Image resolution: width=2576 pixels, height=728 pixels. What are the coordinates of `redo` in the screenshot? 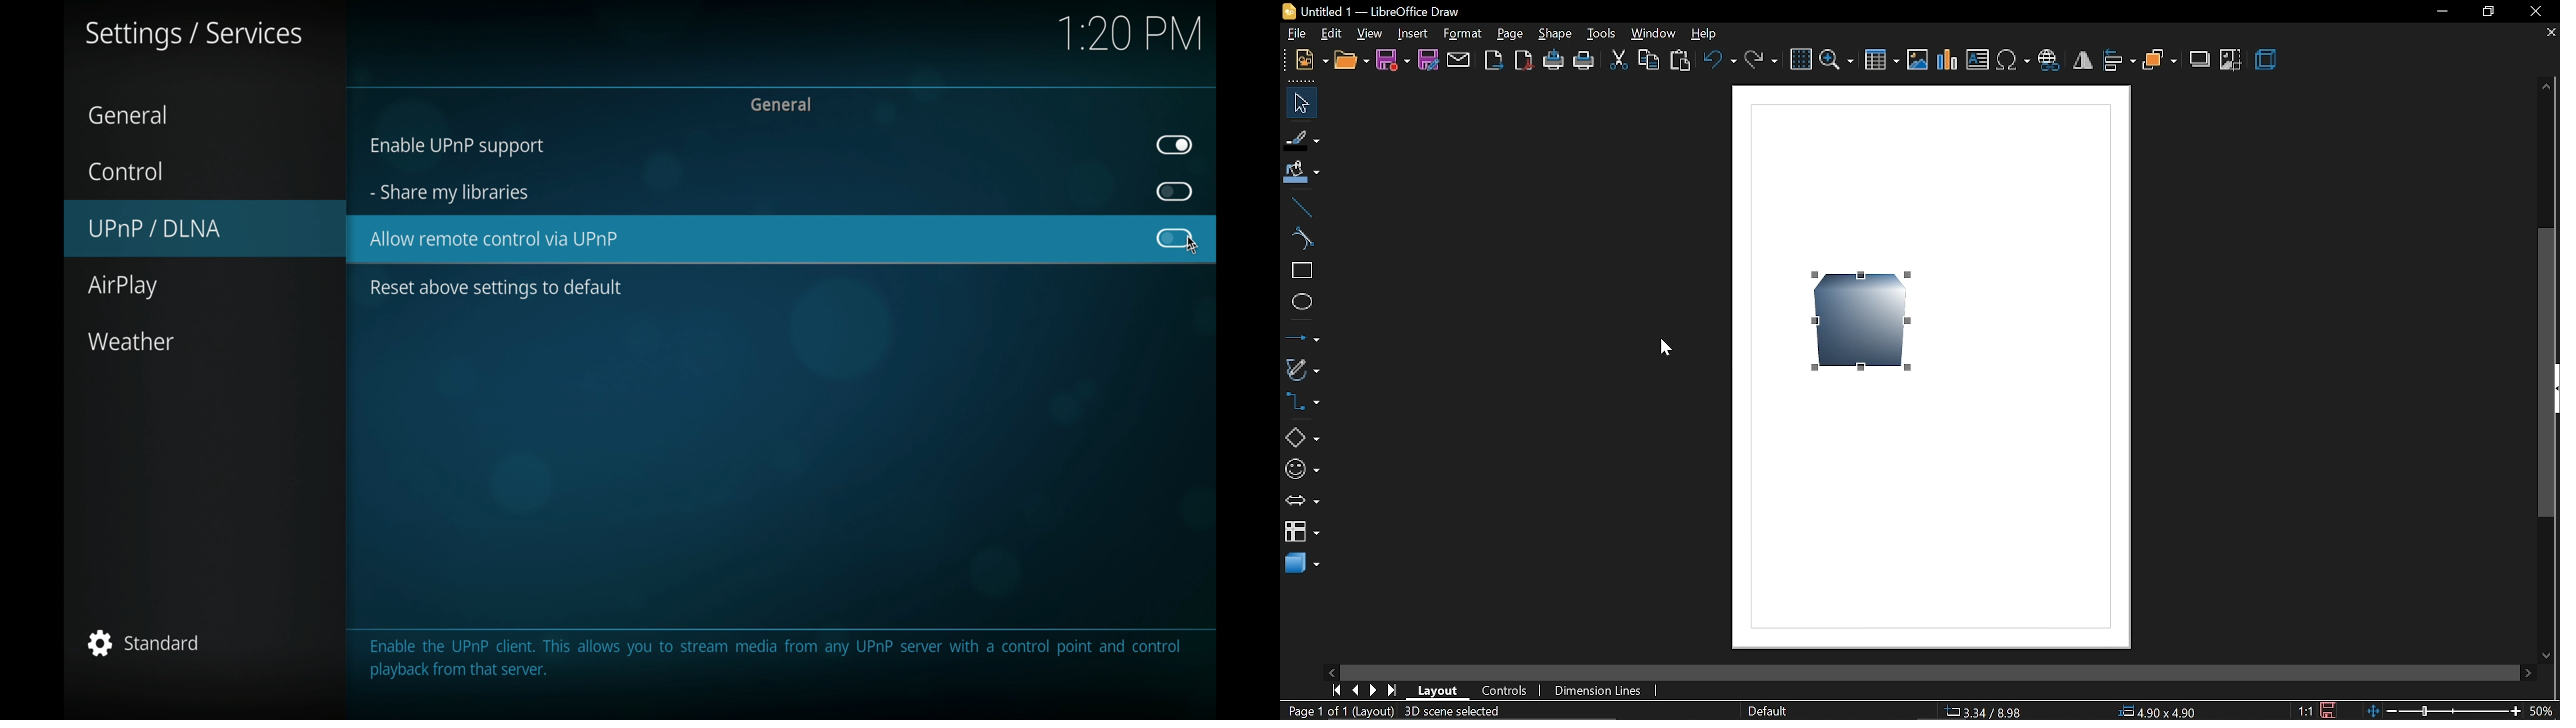 It's located at (1761, 61).